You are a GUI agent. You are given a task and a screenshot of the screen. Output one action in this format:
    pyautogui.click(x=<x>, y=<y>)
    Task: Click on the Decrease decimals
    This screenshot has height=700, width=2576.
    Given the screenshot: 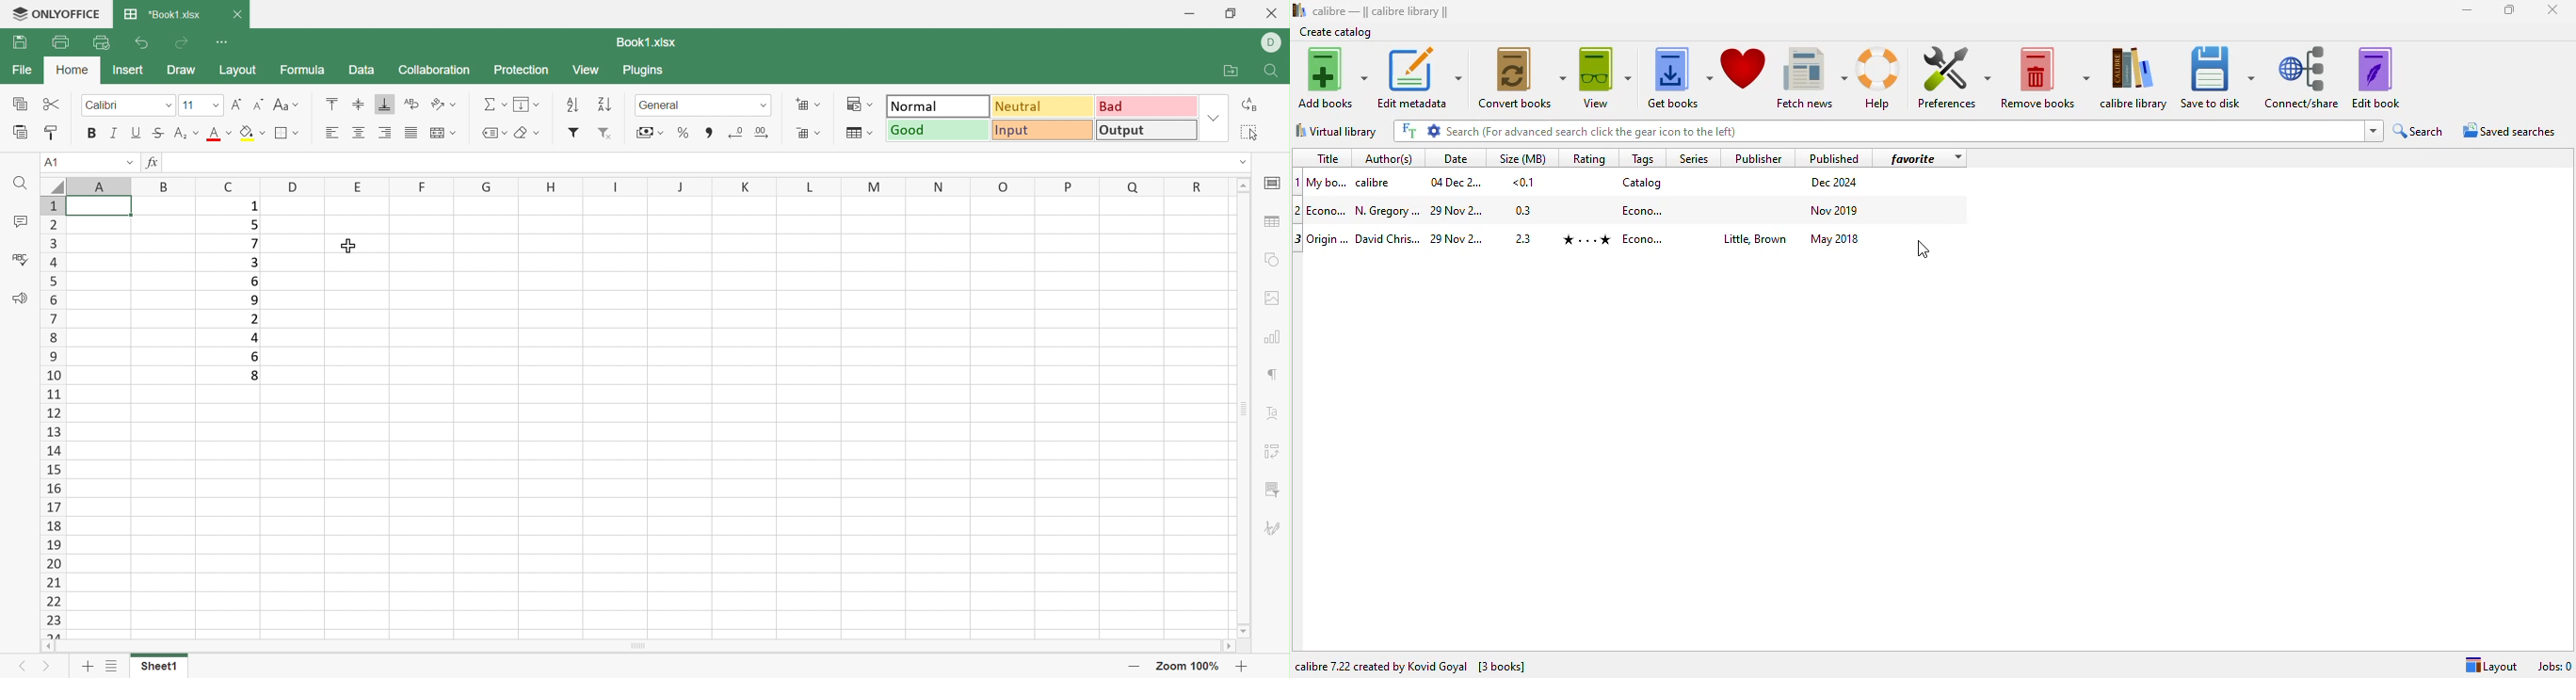 What is the action you would take?
    pyautogui.click(x=737, y=131)
    